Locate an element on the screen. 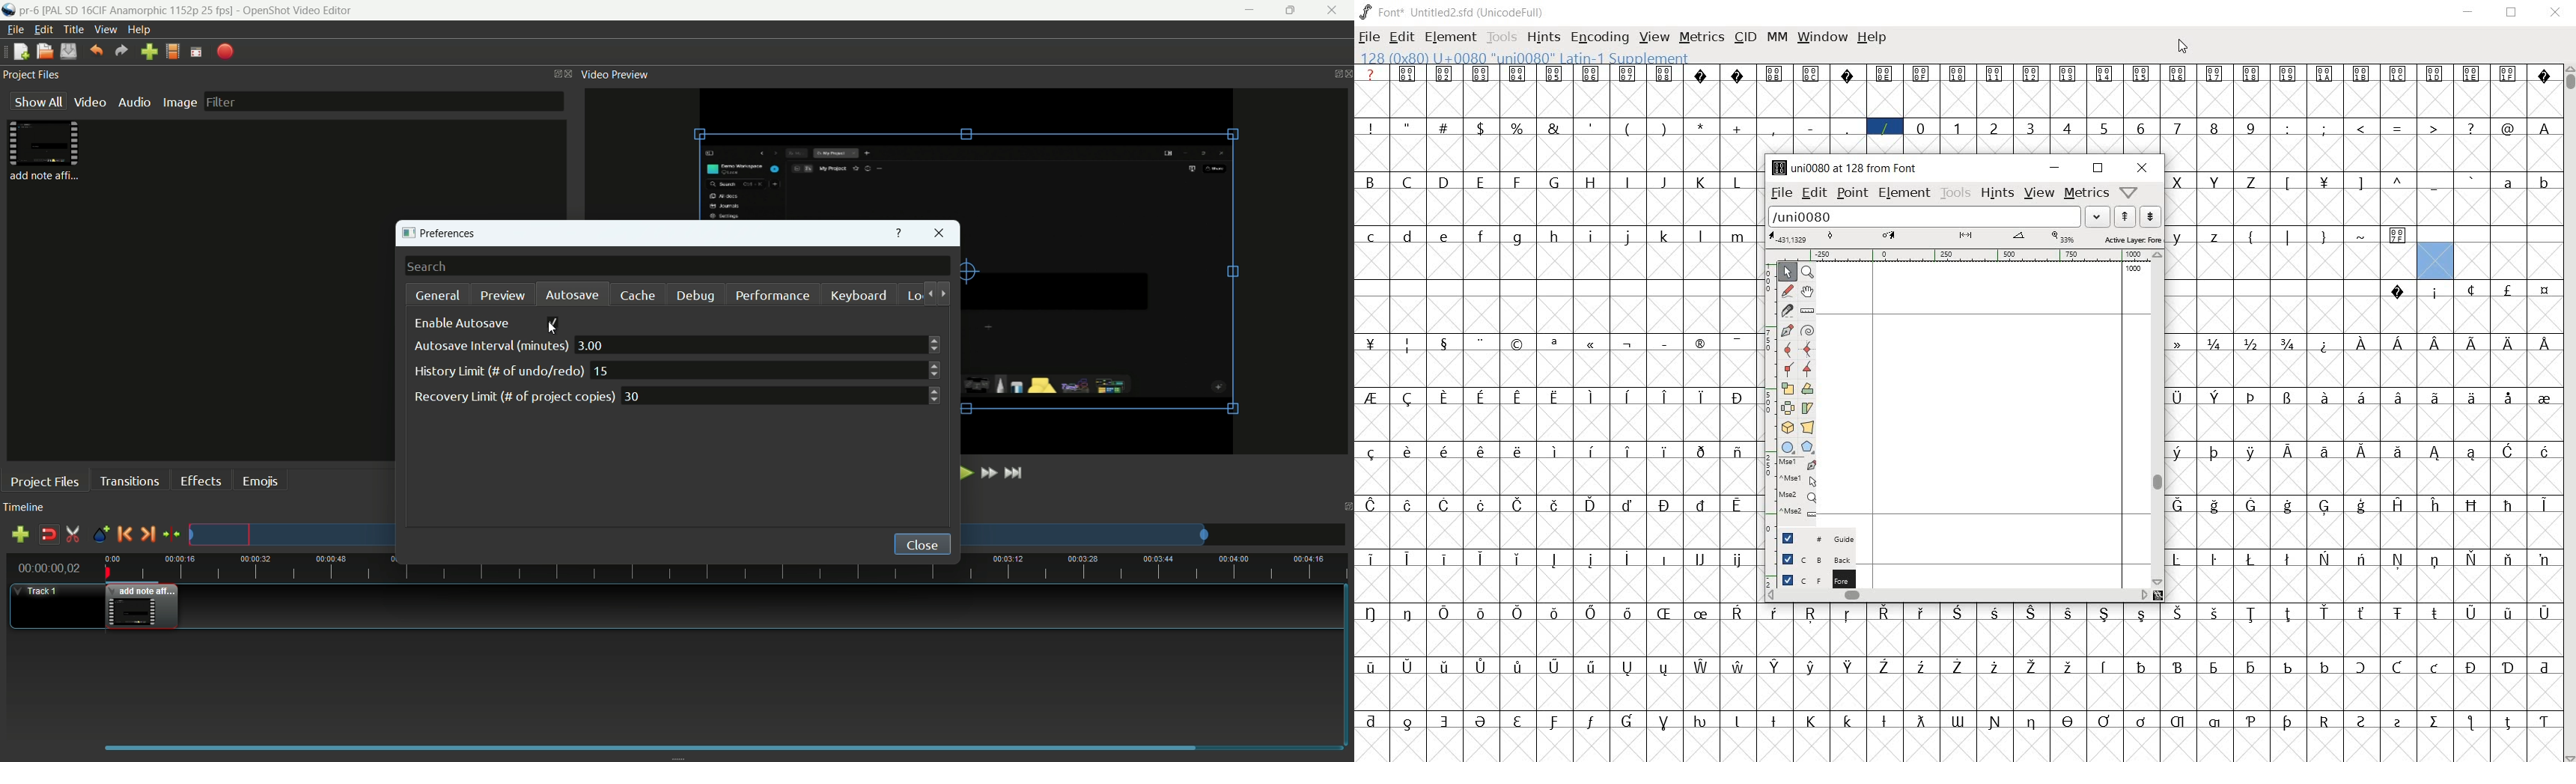 This screenshot has height=784, width=2576. glyph is located at coordinates (1517, 128).